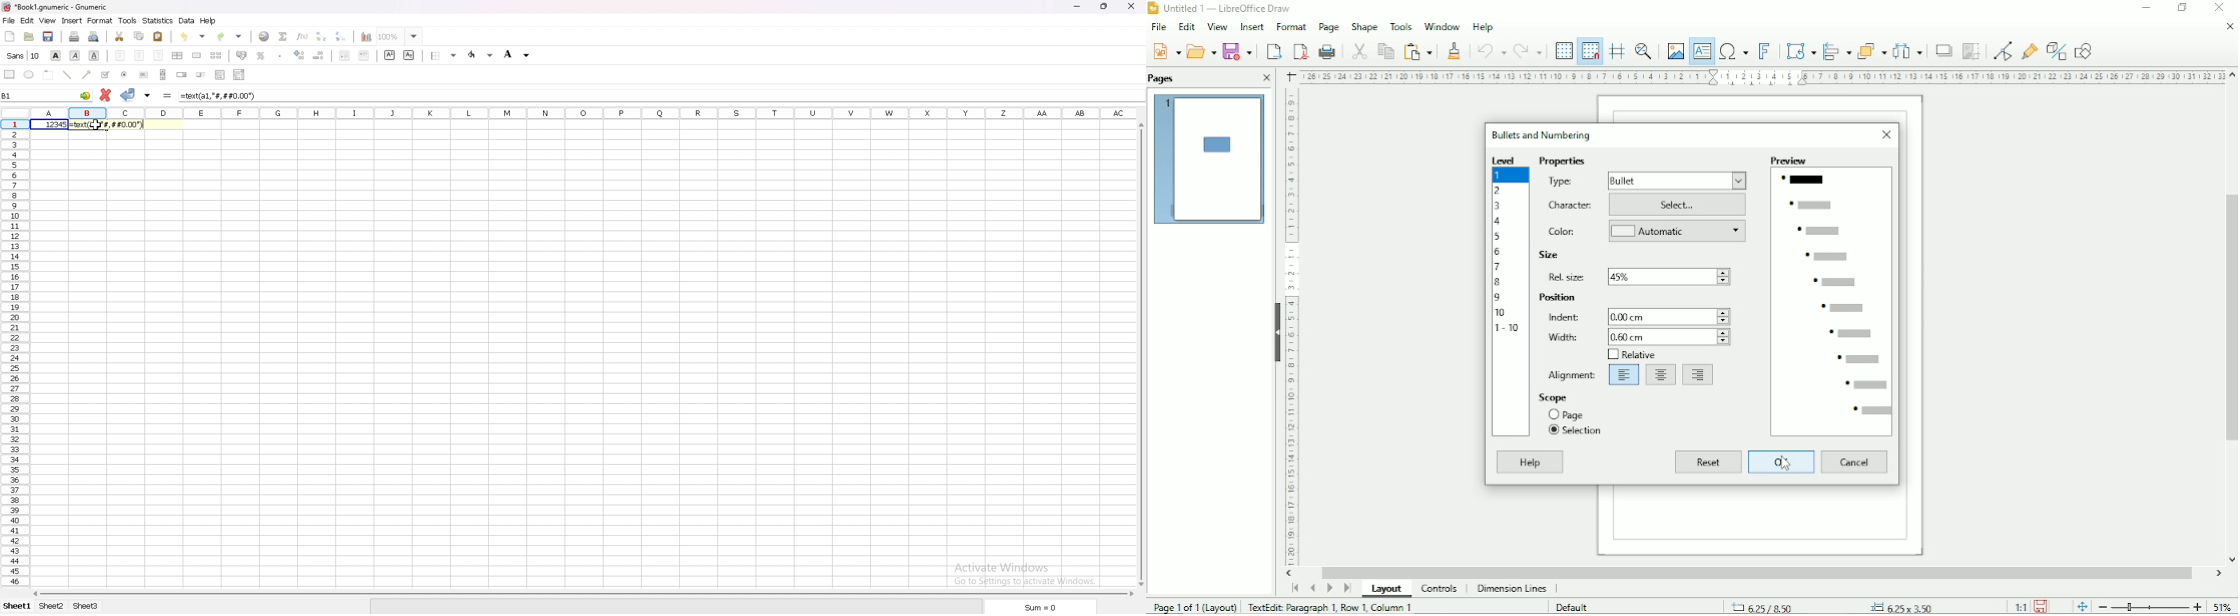 The height and width of the screenshot is (616, 2240). Describe the element at coordinates (302, 36) in the screenshot. I see `function` at that location.